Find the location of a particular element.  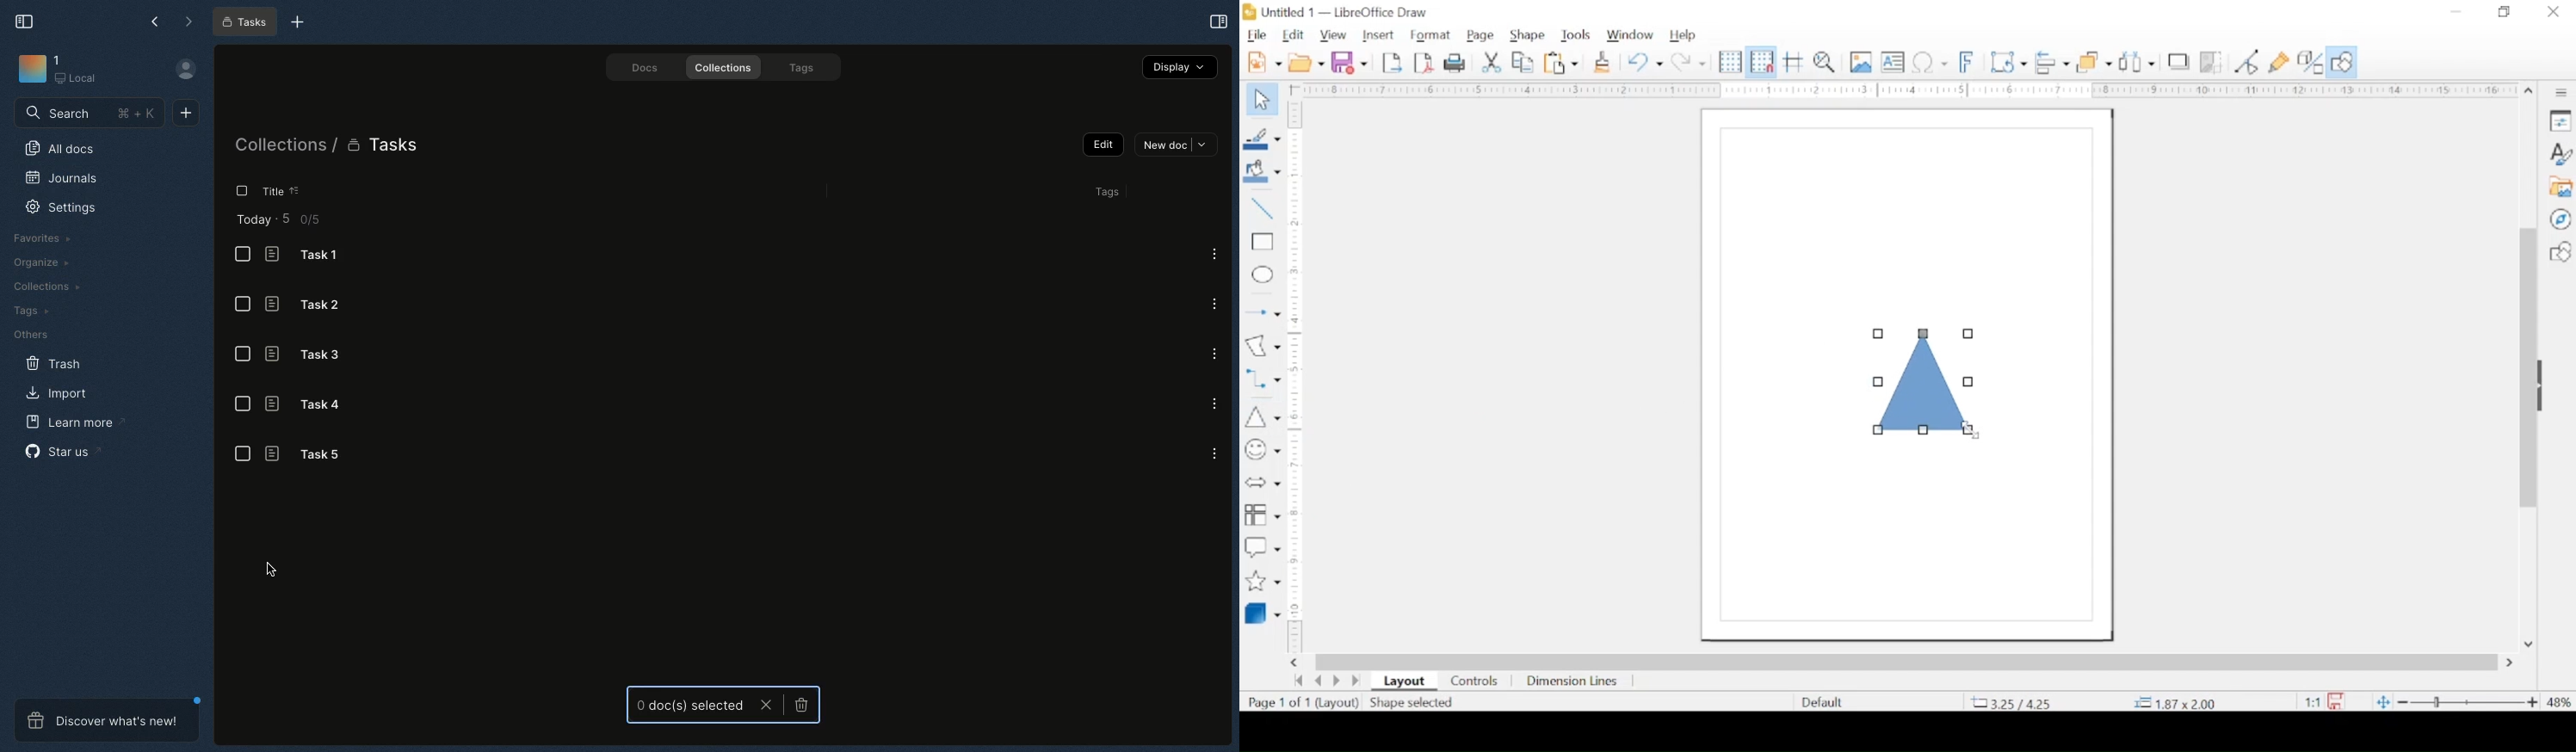

open is located at coordinates (1306, 63).